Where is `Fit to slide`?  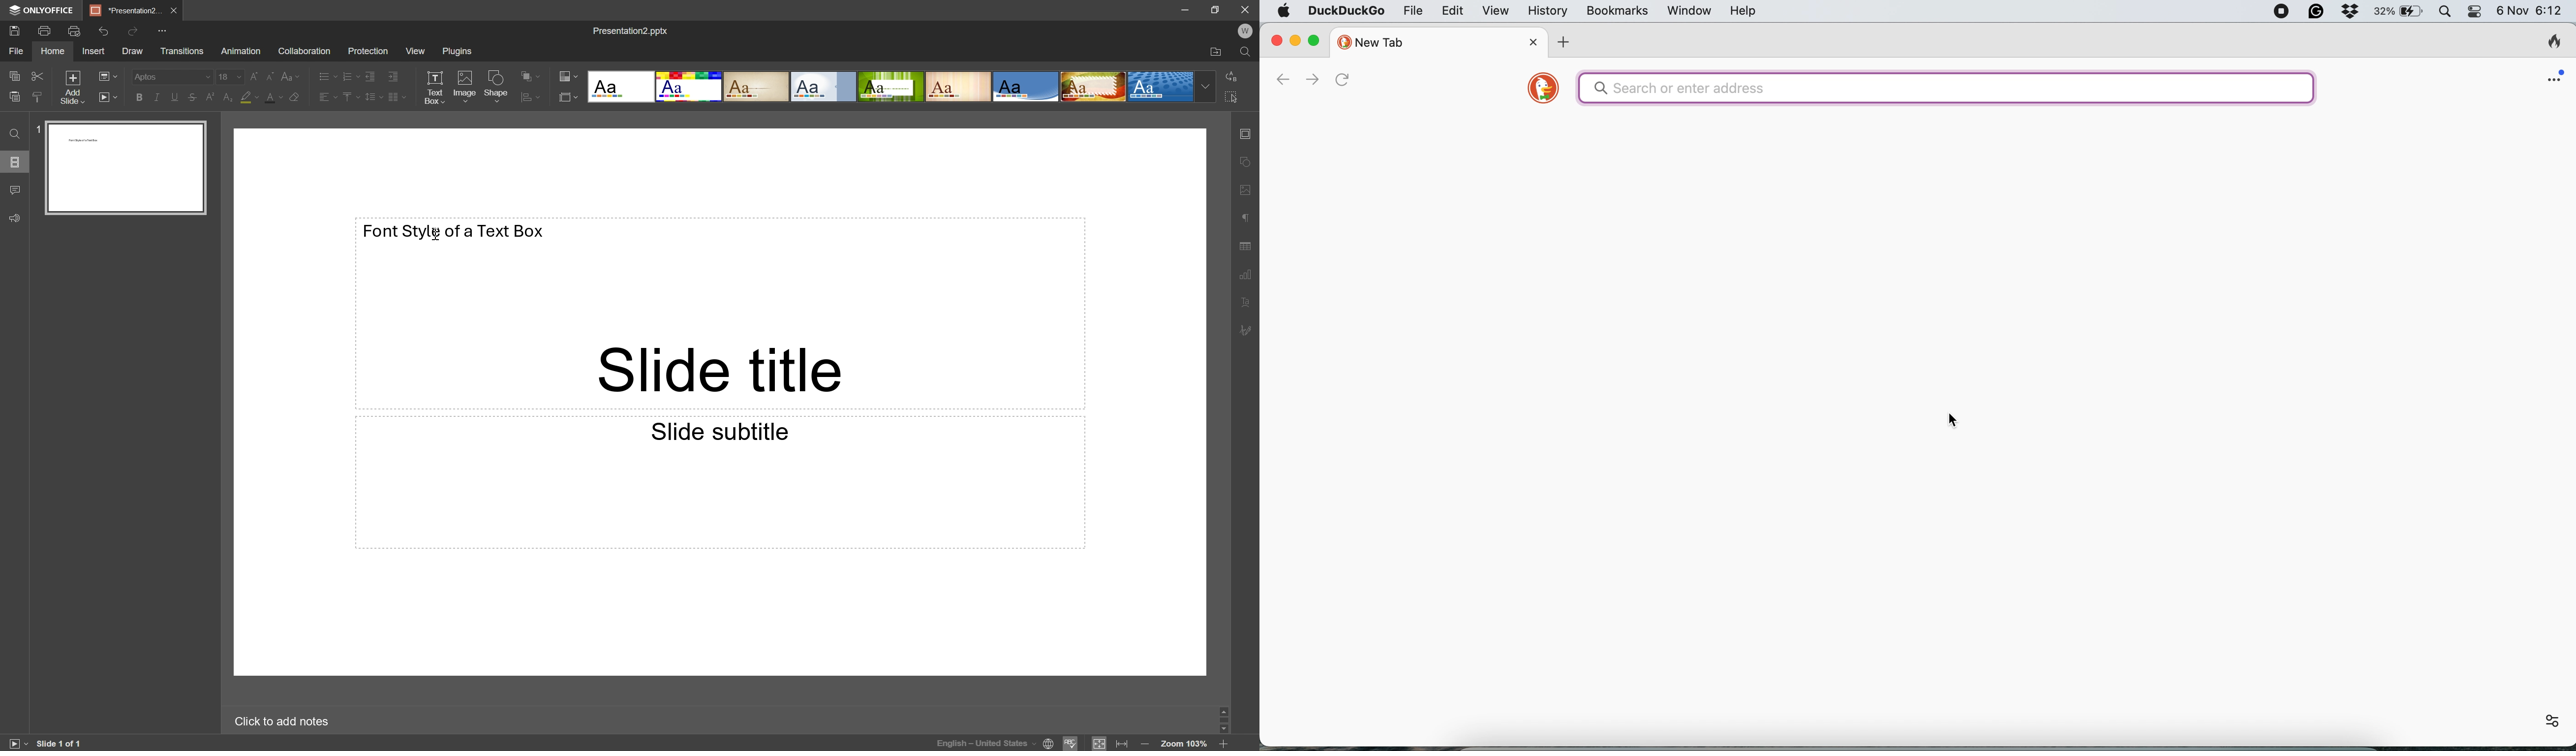 Fit to slide is located at coordinates (1100, 743).